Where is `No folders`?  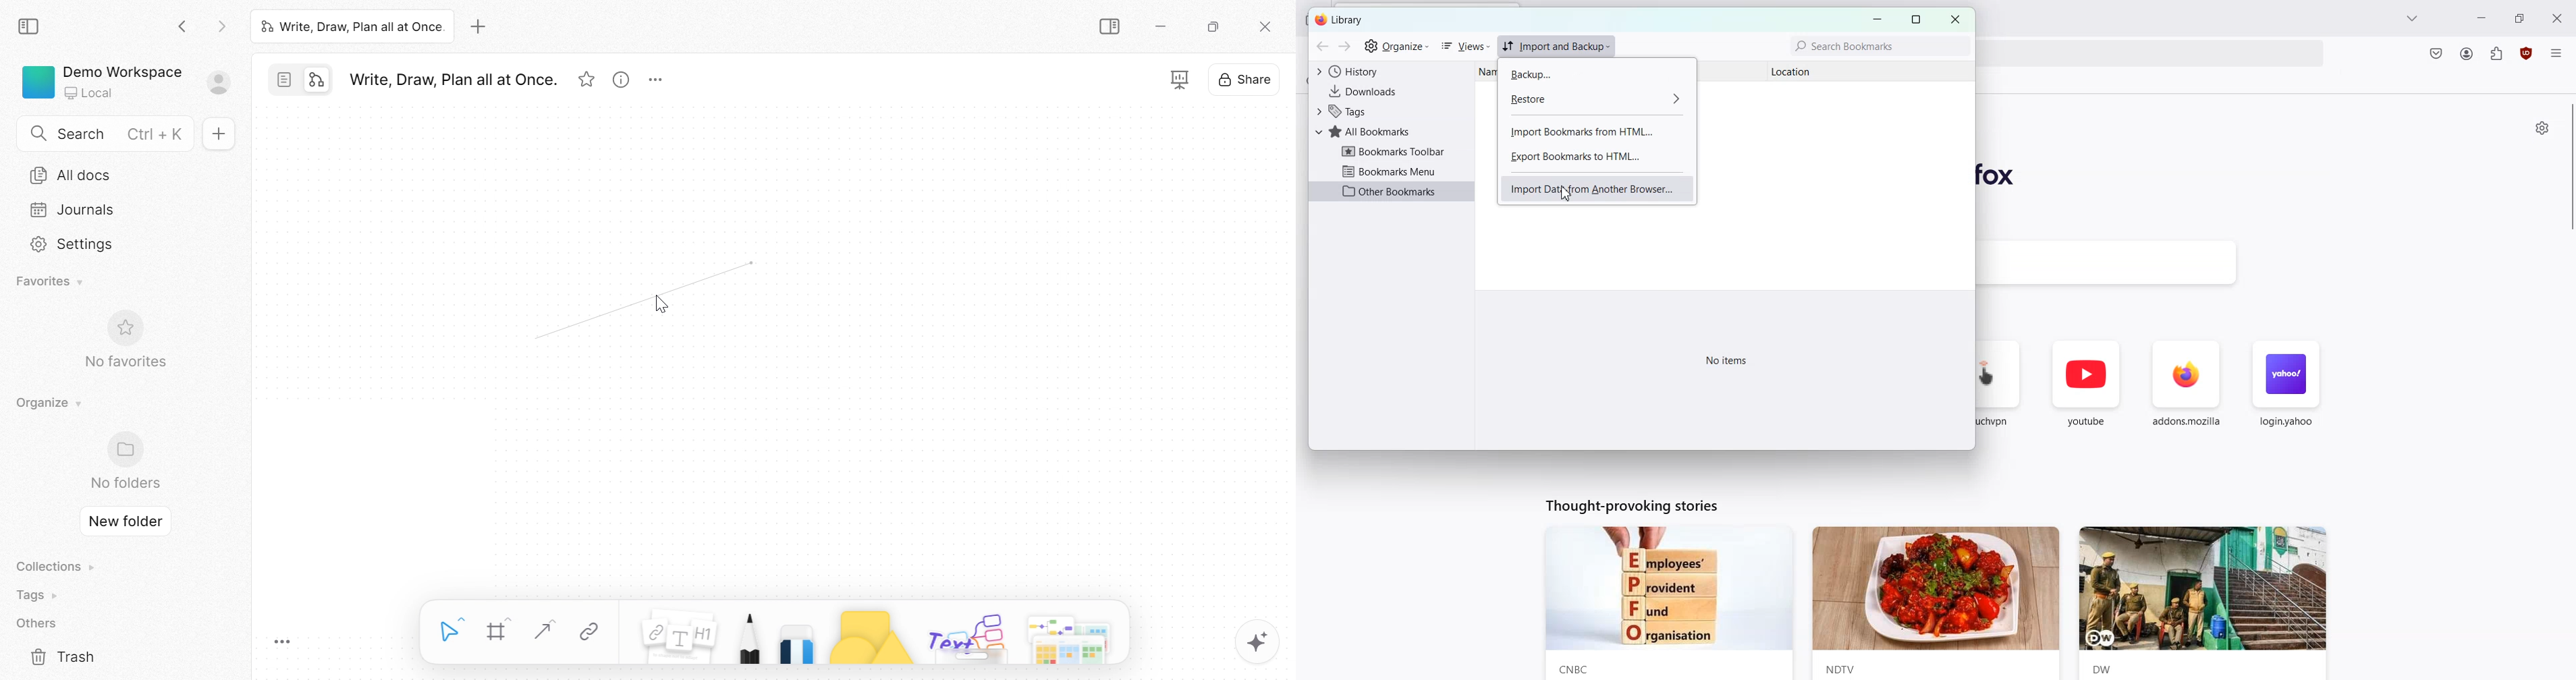
No folders is located at coordinates (125, 482).